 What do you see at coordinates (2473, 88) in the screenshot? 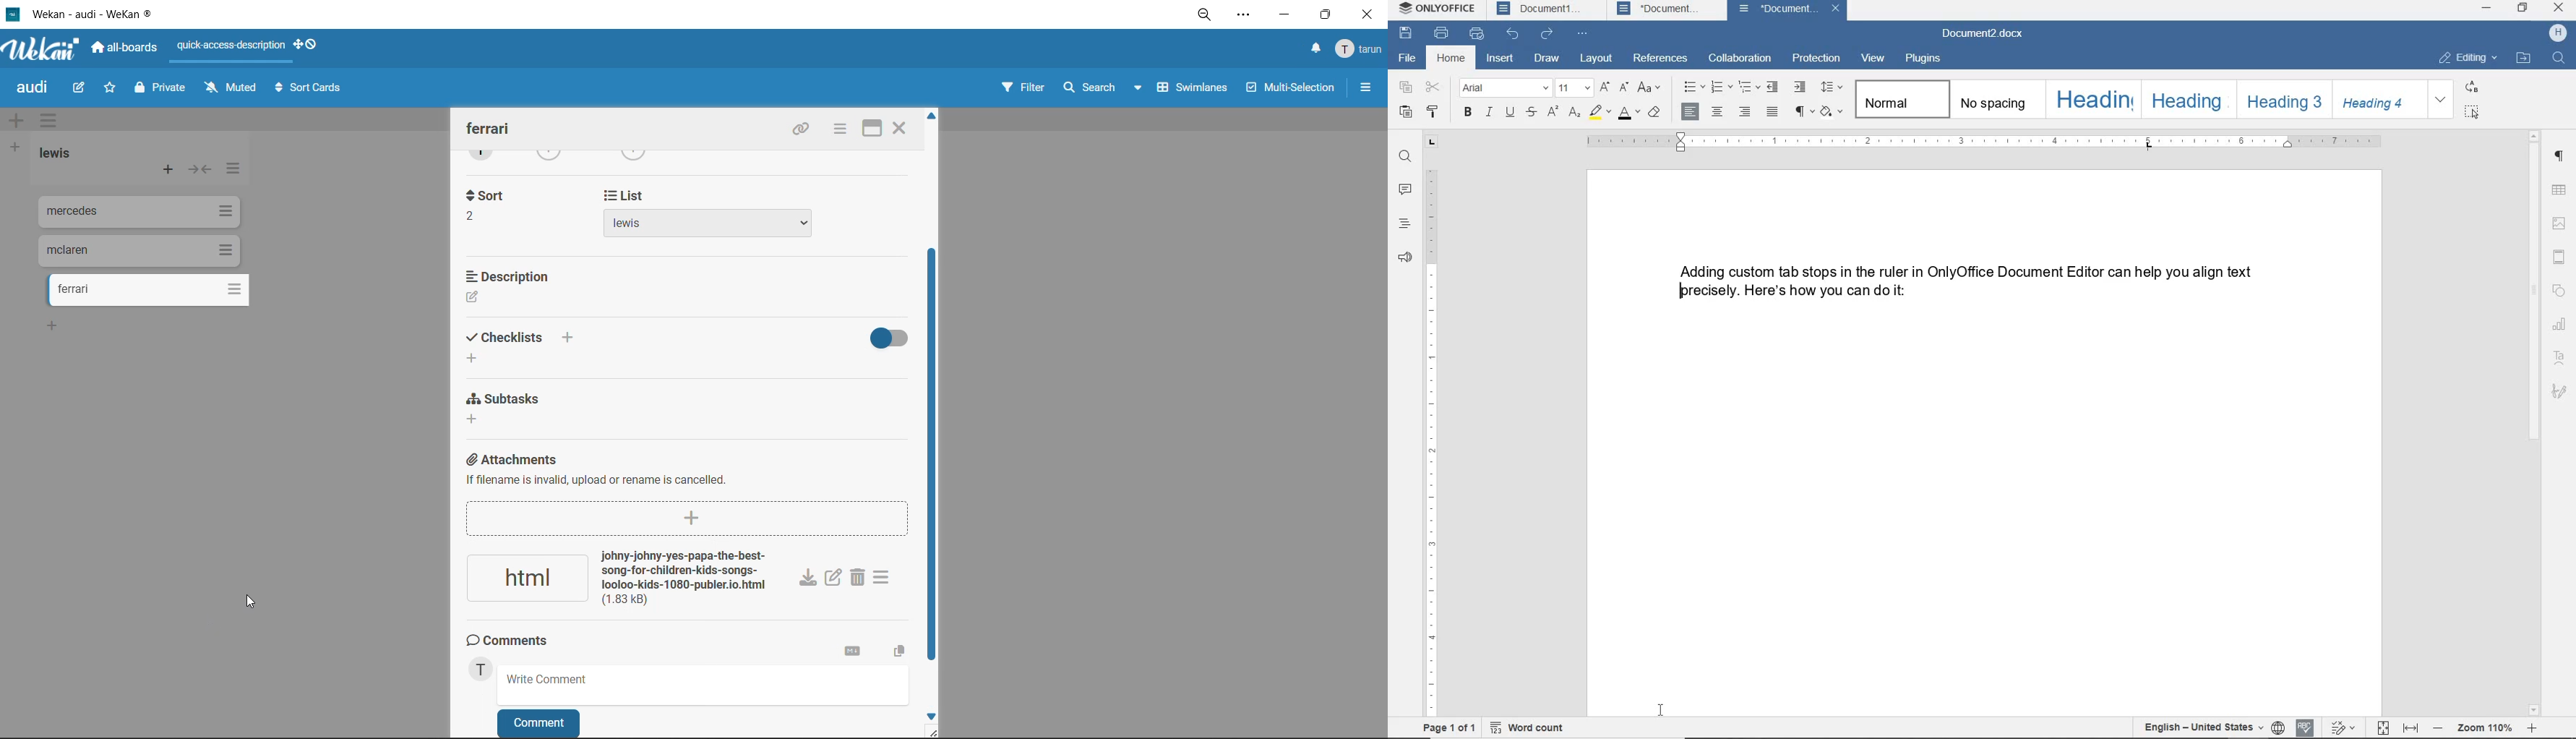
I see `replace` at bounding box center [2473, 88].